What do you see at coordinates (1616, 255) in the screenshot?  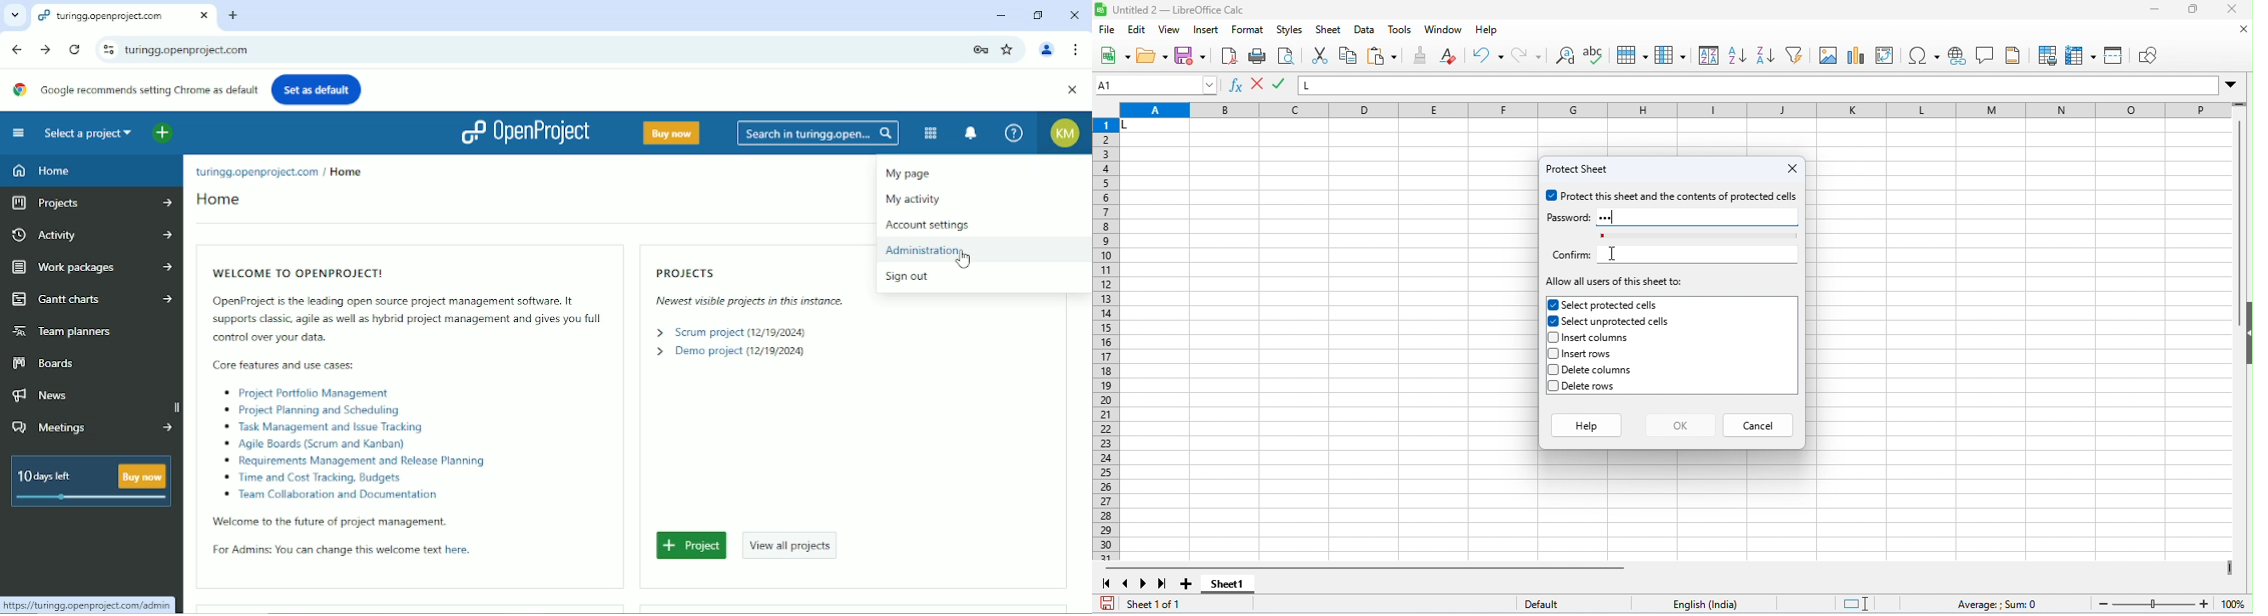 I see `cursor movement` at bounding box center [1616, 255].